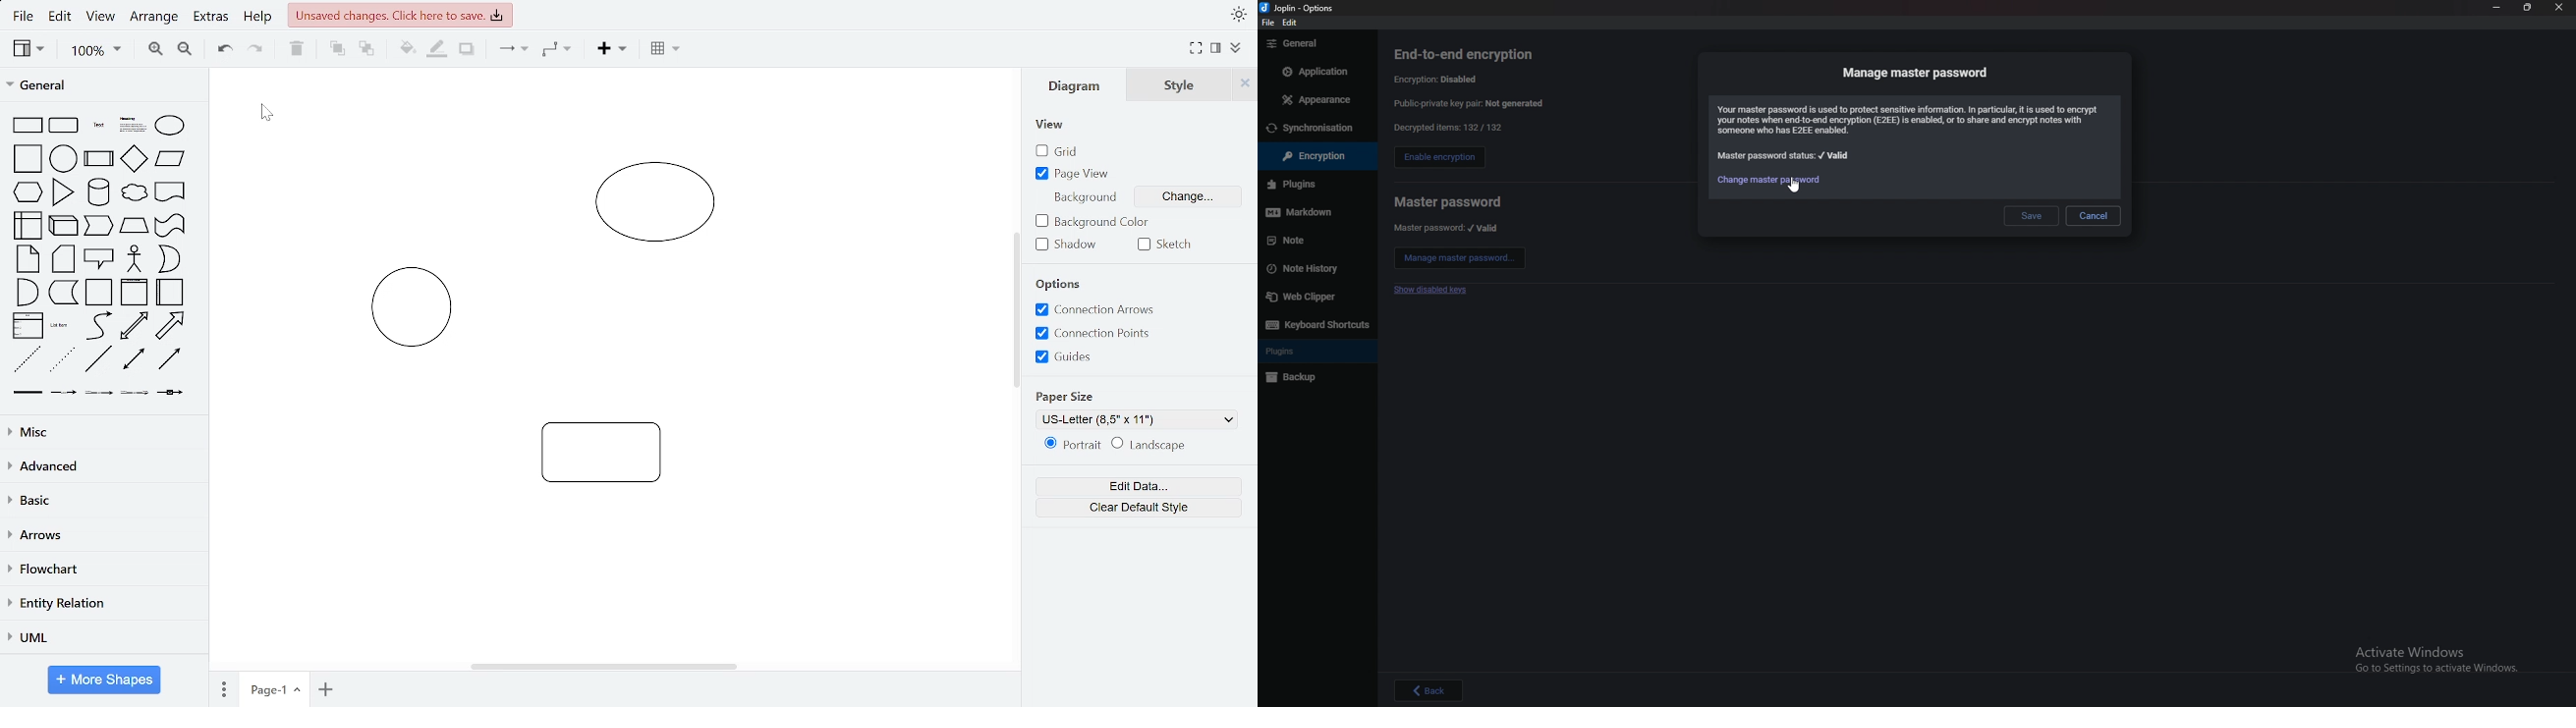 This screenshot has width=2576, height=728. Describe the element at coordinates (27, 359) in the screenshot. I see `dashed line` at that location.